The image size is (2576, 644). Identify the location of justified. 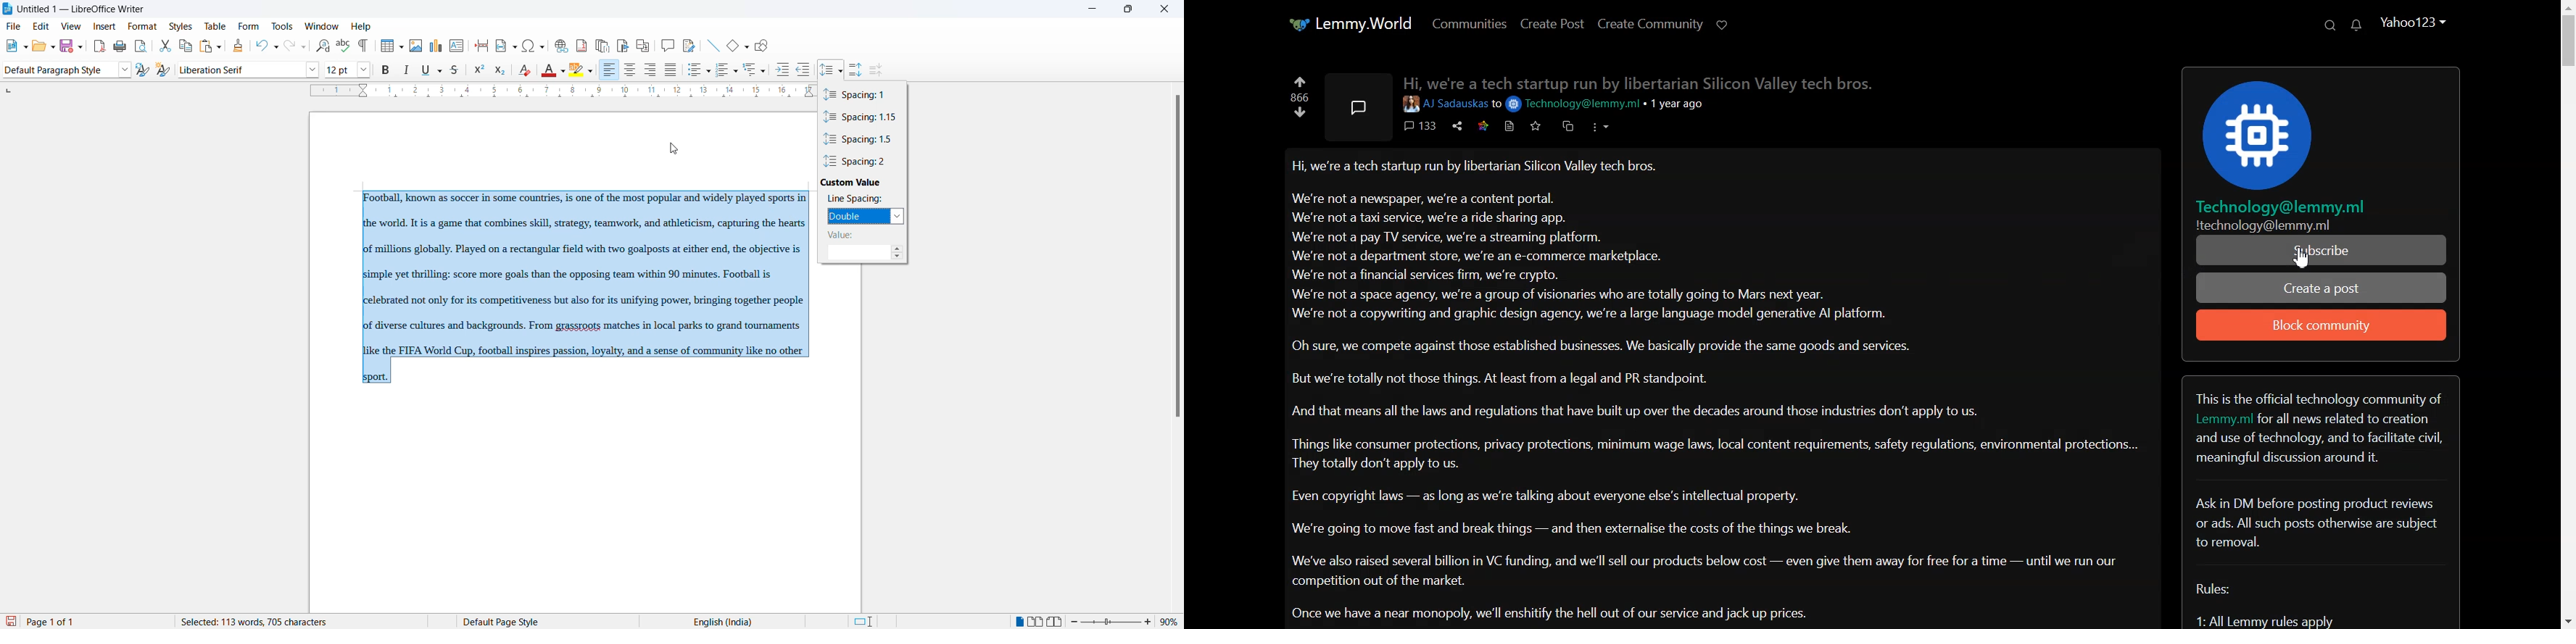
(671, 70).